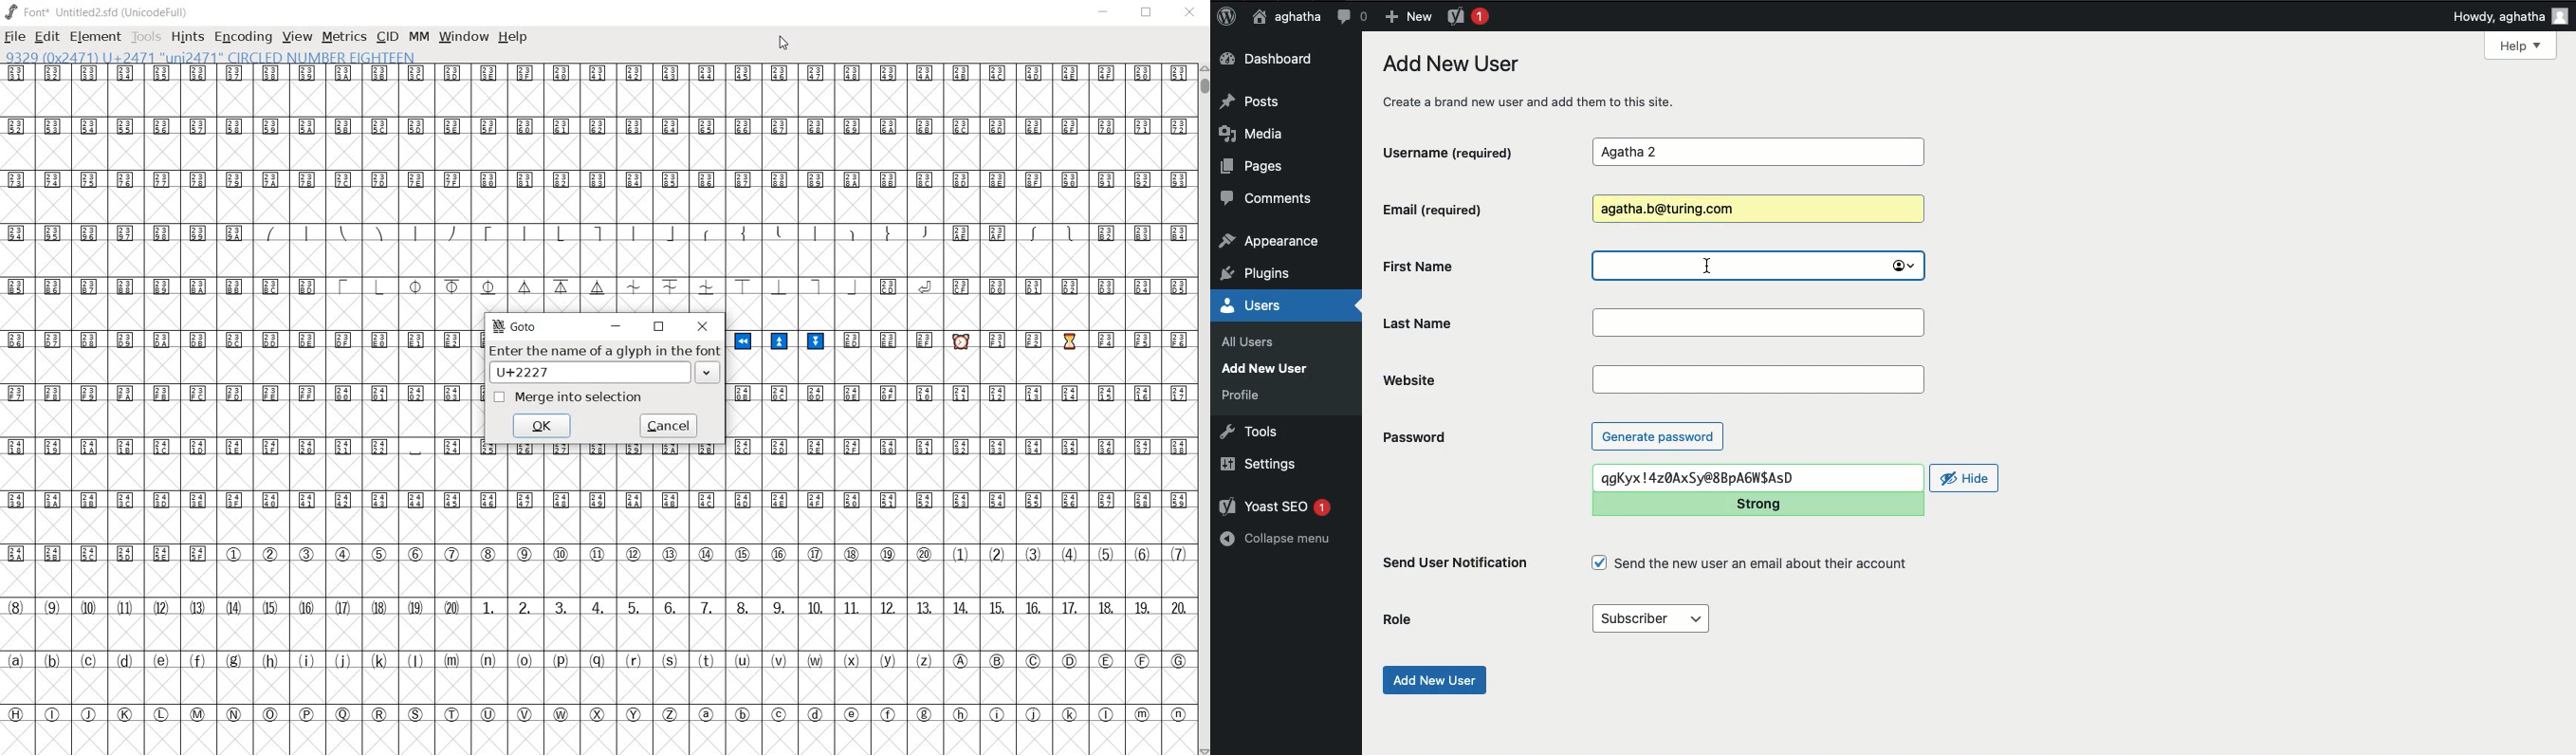 The width and height of the screenshot is (2576, 756). I want to click on element, so click(95, 38).